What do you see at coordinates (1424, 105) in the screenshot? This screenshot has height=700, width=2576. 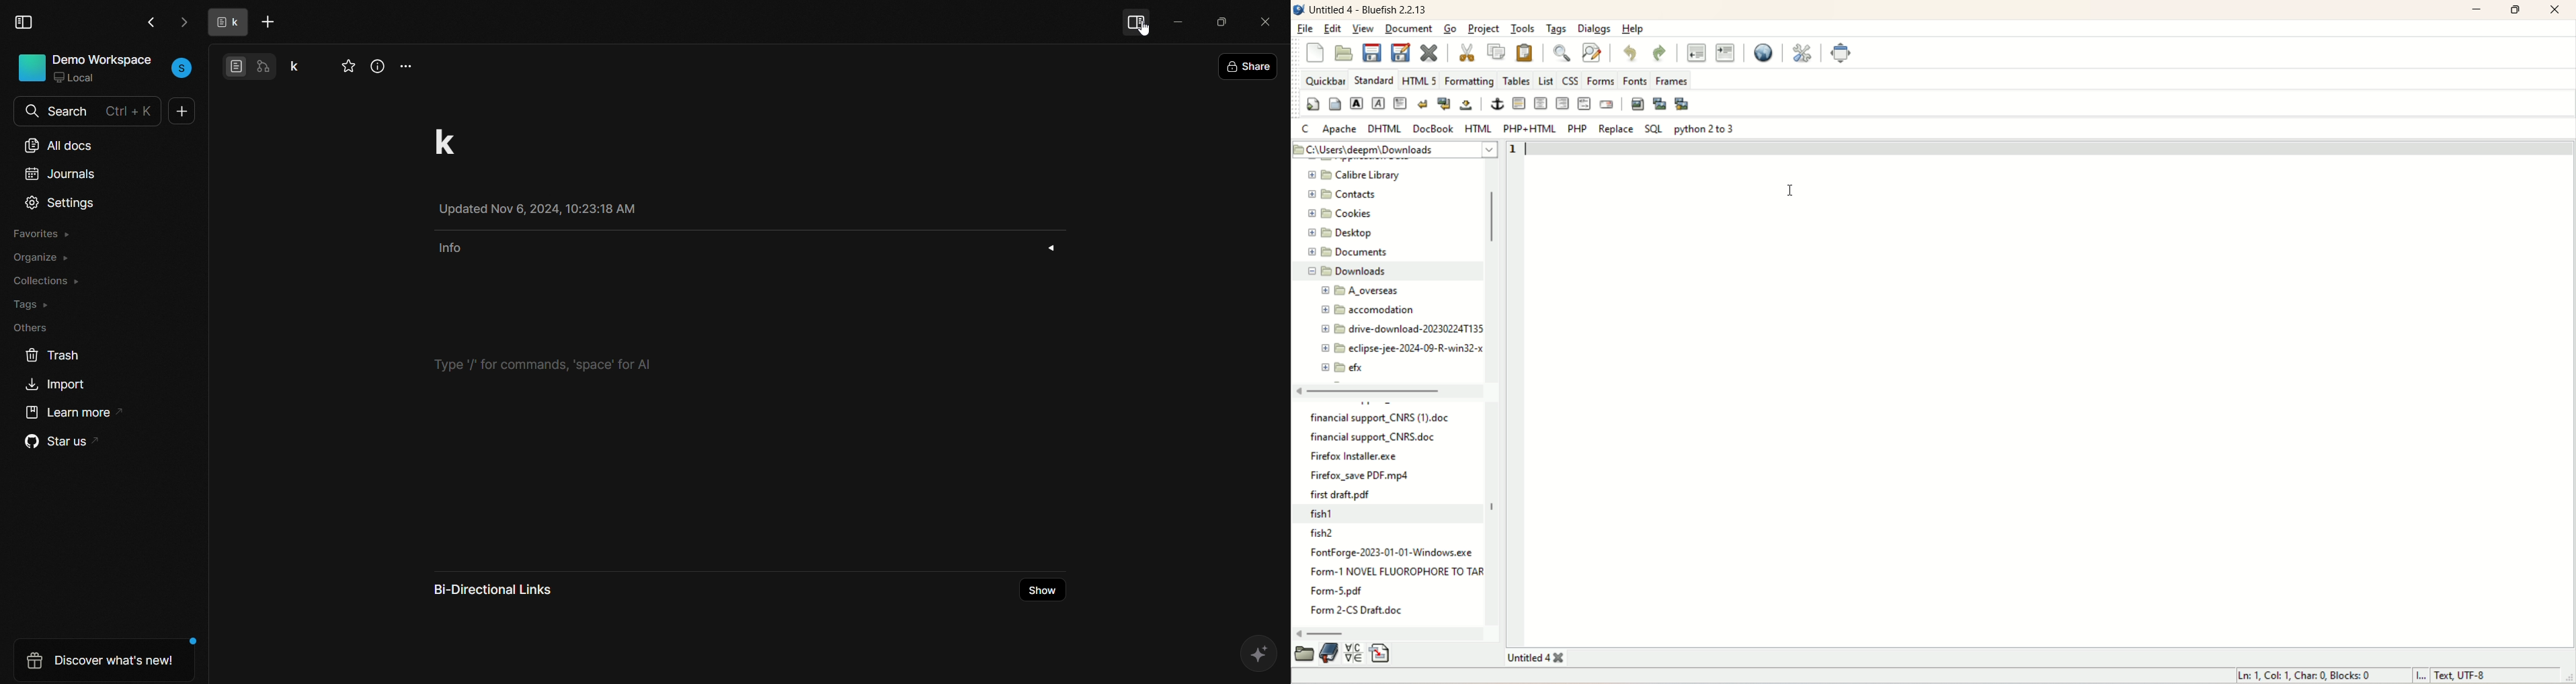 I see `break` at bounding box center [1424, 105].